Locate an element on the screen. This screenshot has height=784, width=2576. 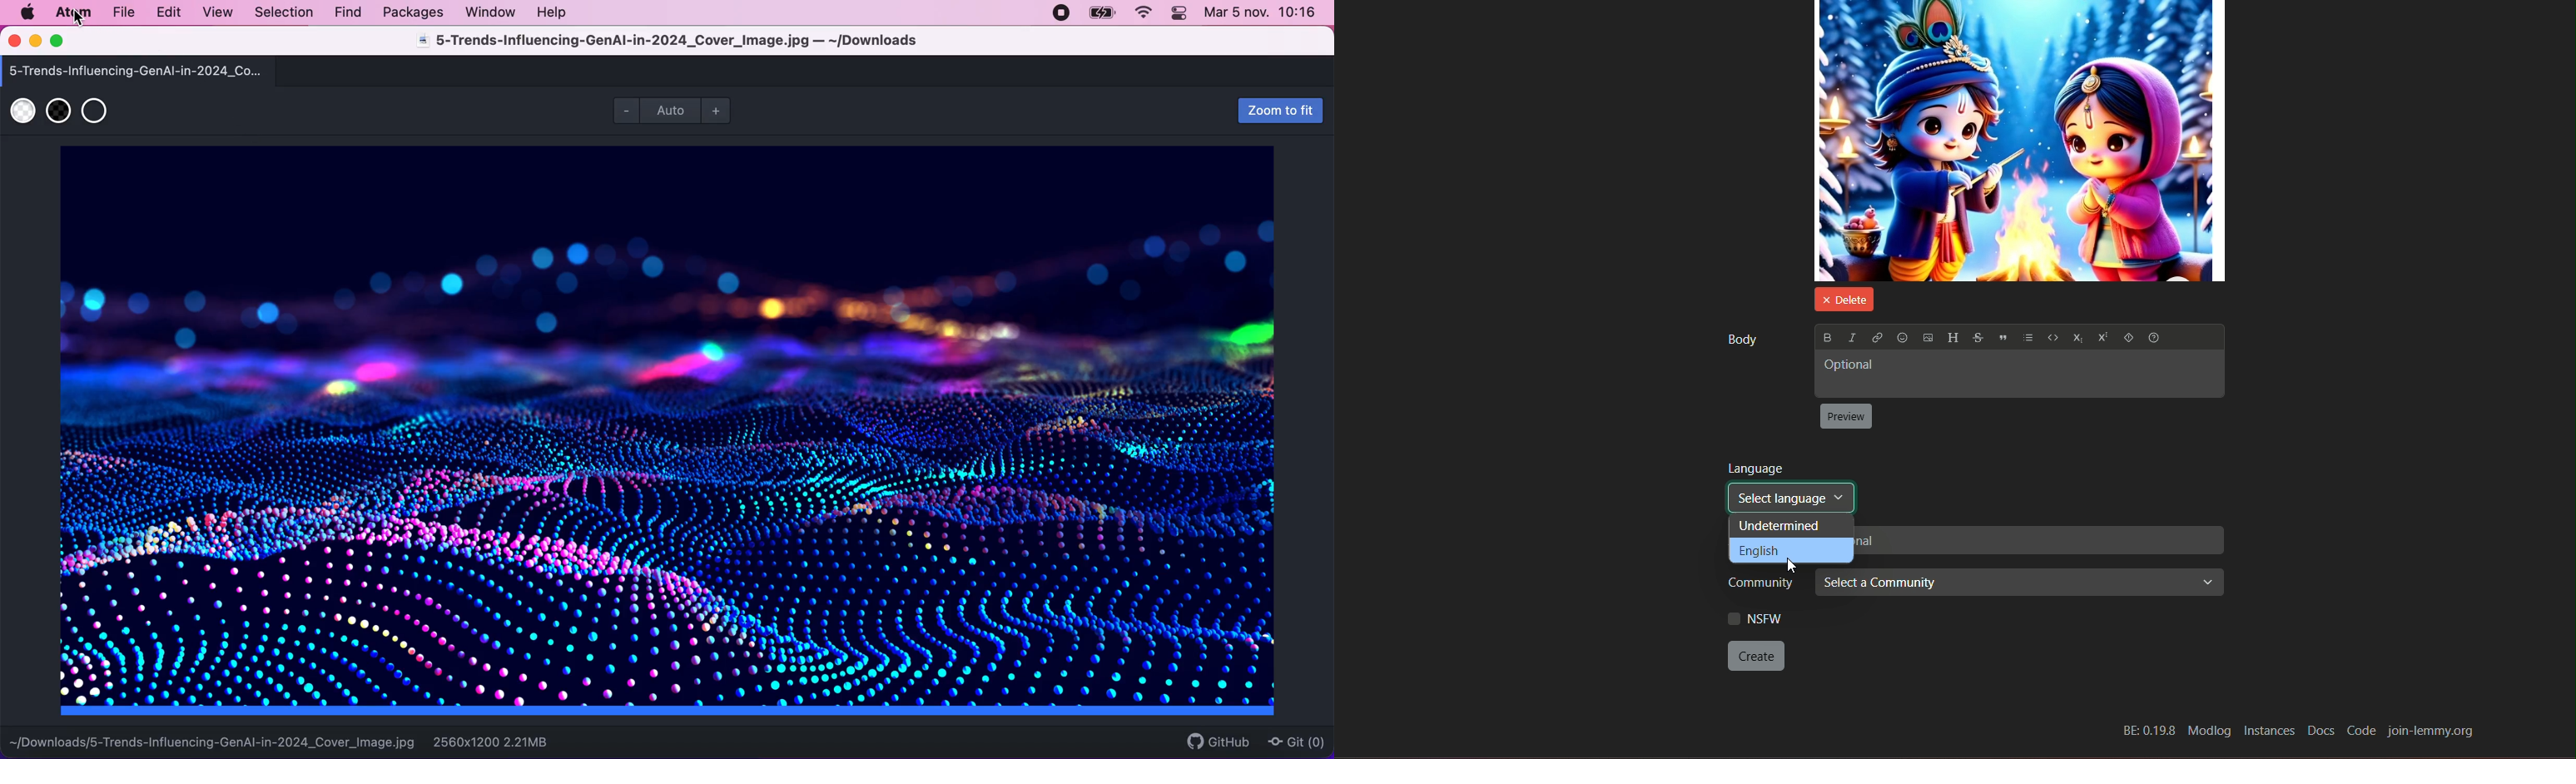
select language is located at coordinates (1790, 498).